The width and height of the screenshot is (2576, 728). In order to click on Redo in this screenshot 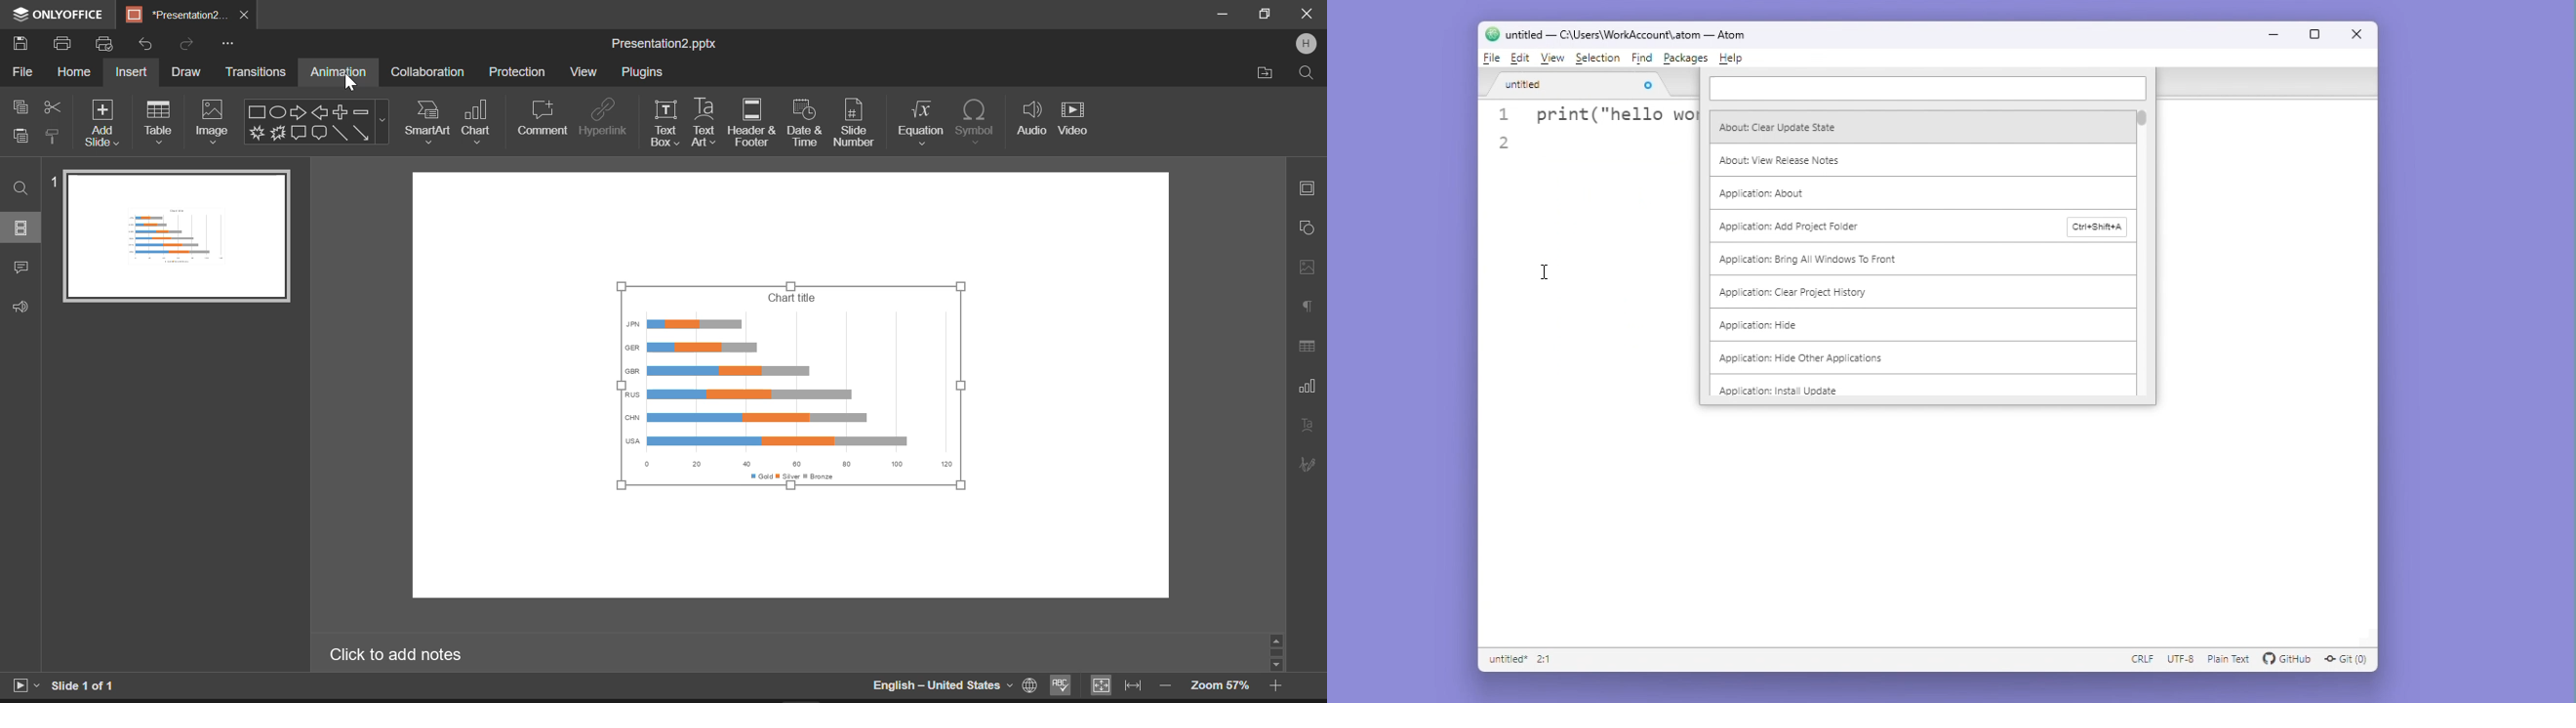, I will do `click(187, 42)`.